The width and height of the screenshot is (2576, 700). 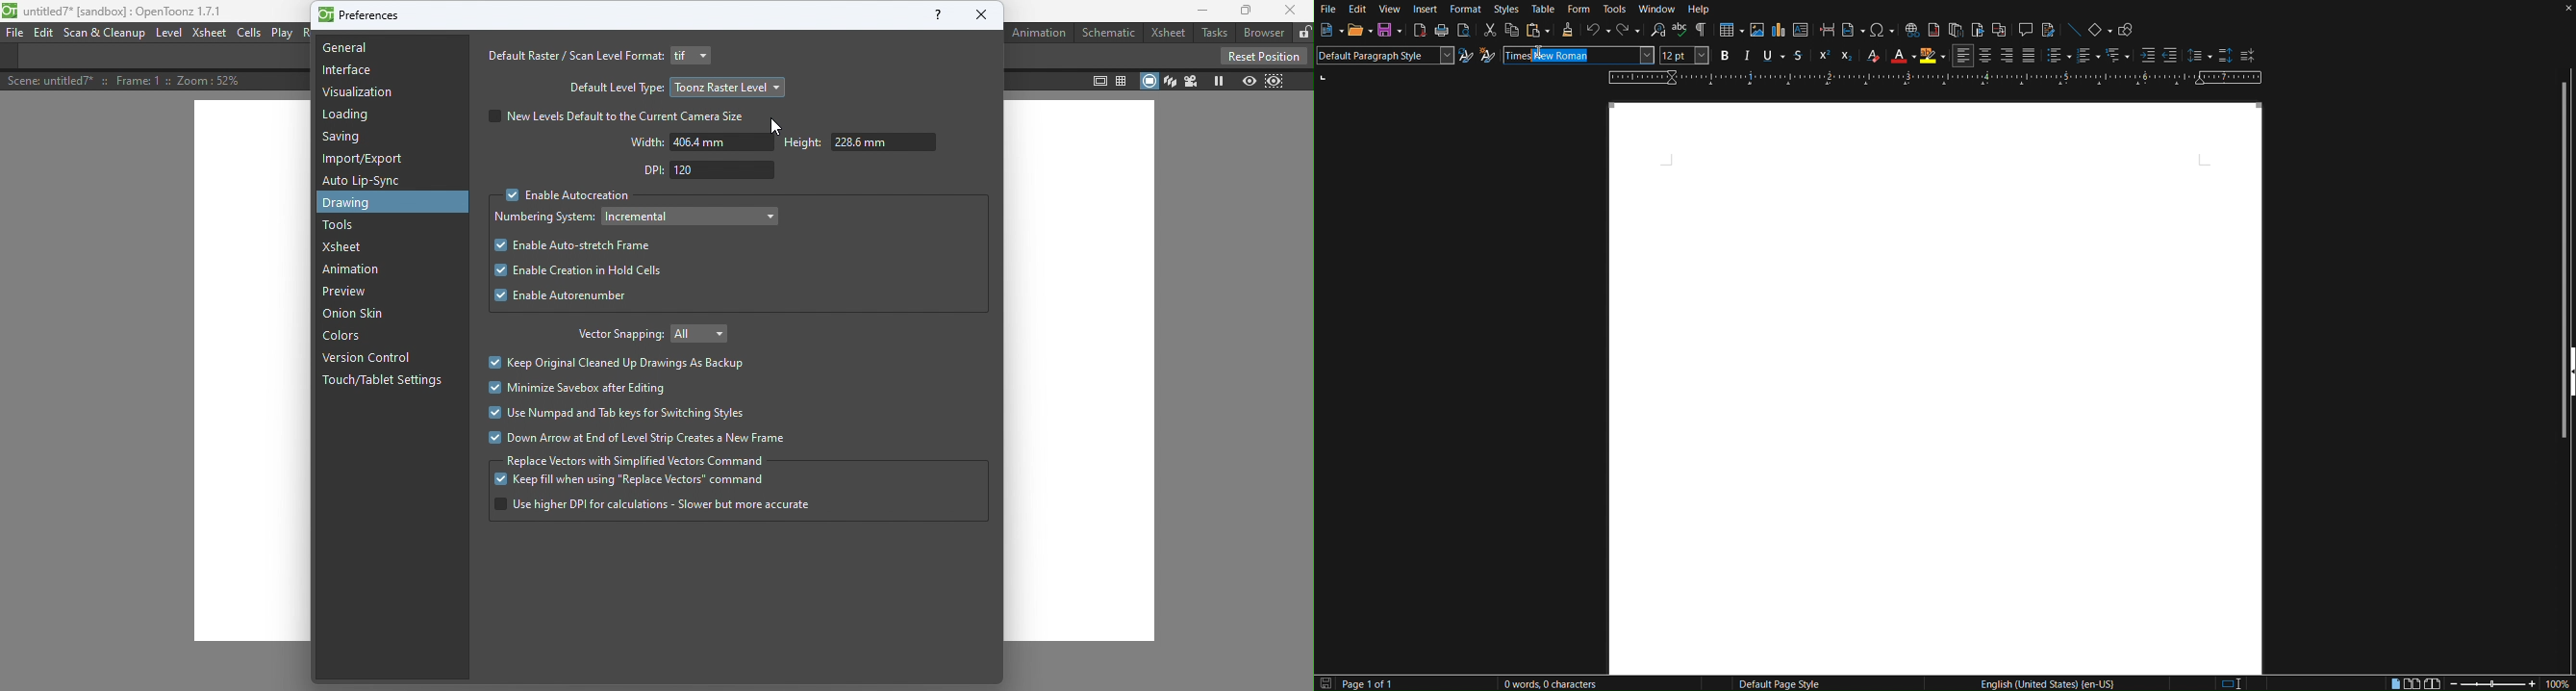 What do you see at coordinates (2088, 57) in the screenshot?
I see `Toggle ordered list` at bounding box center [2088, 57].